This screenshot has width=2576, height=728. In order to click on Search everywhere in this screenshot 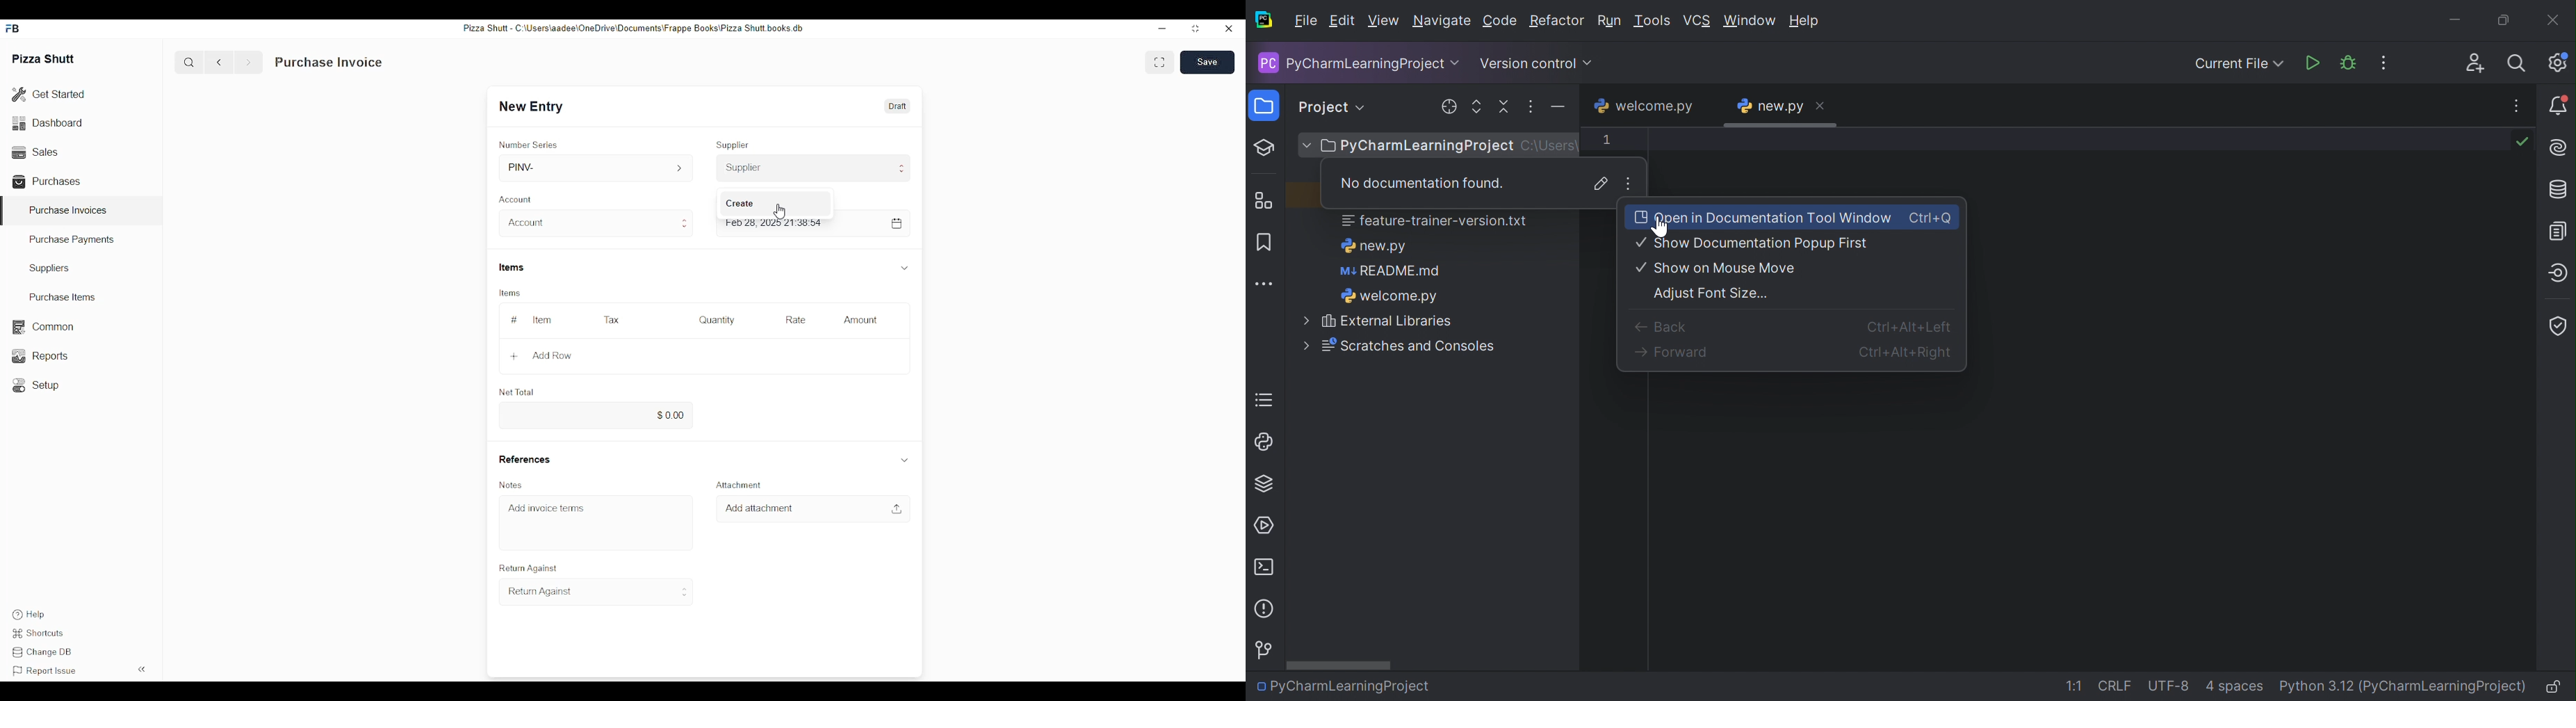, I will do `click(2518, 65)`.